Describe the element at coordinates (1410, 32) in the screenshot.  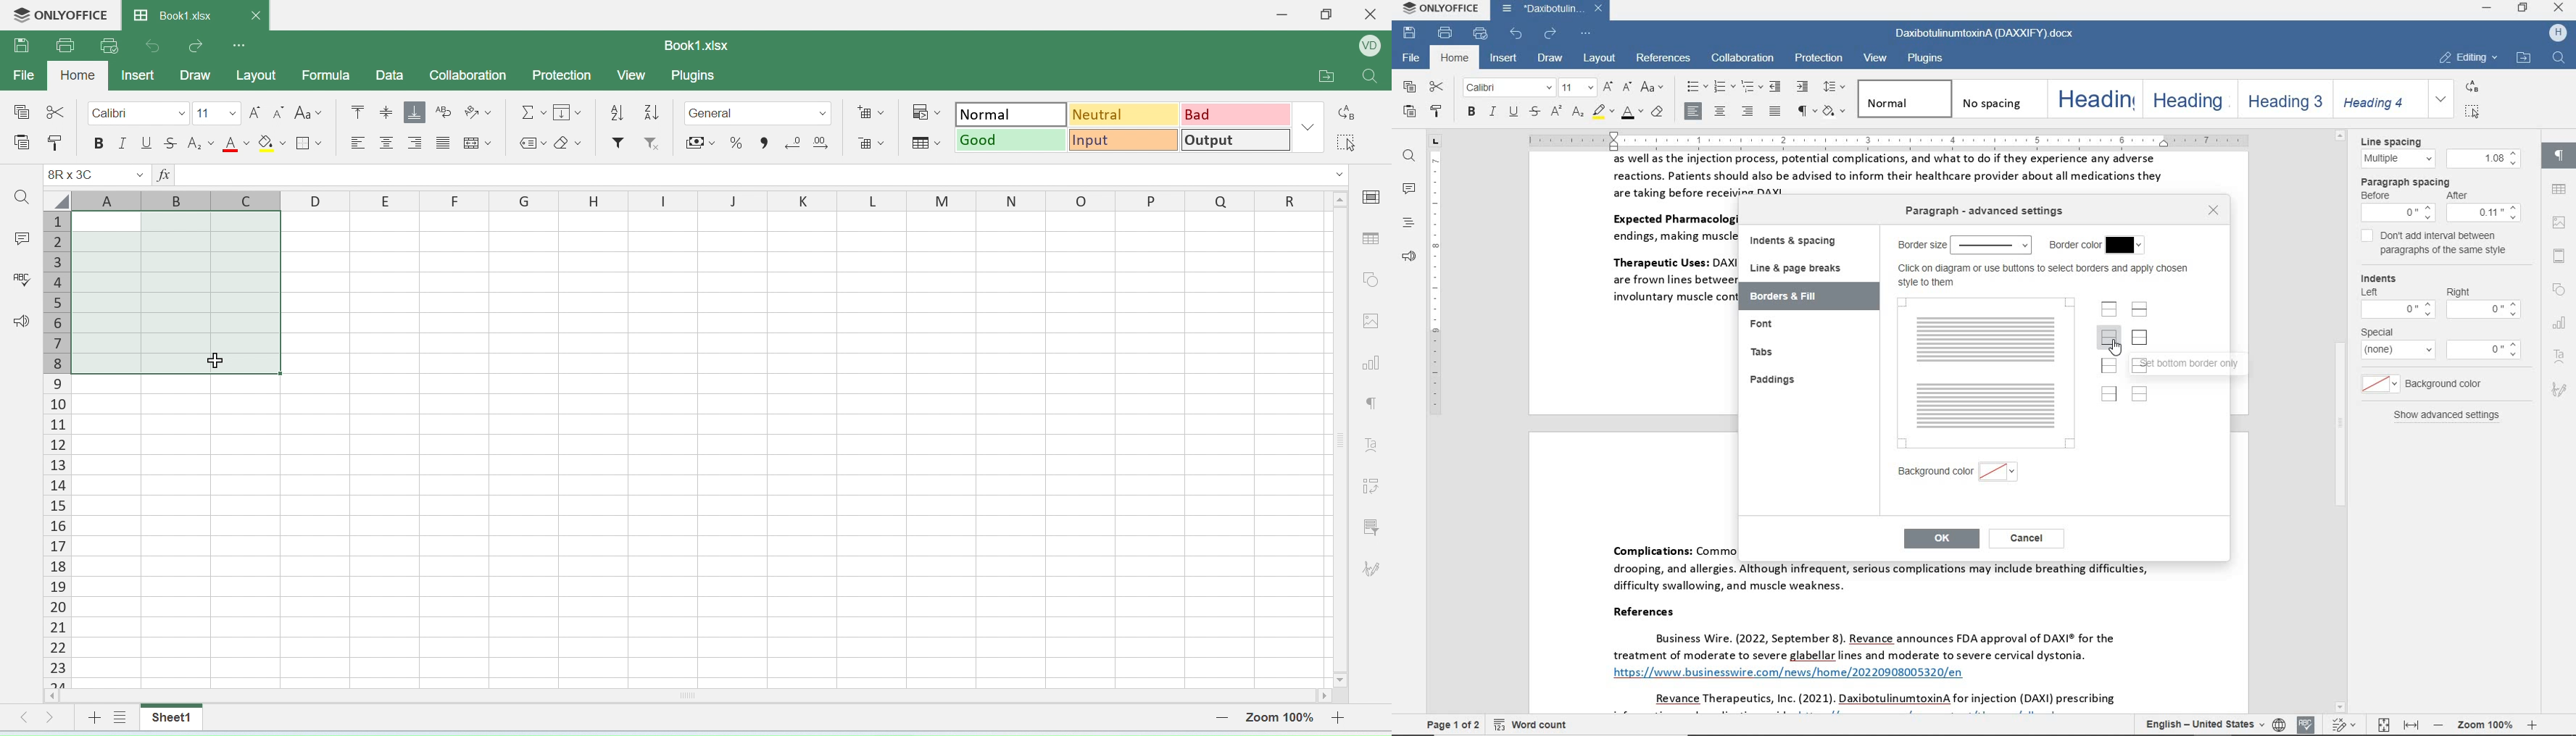
I see `save` at that location.